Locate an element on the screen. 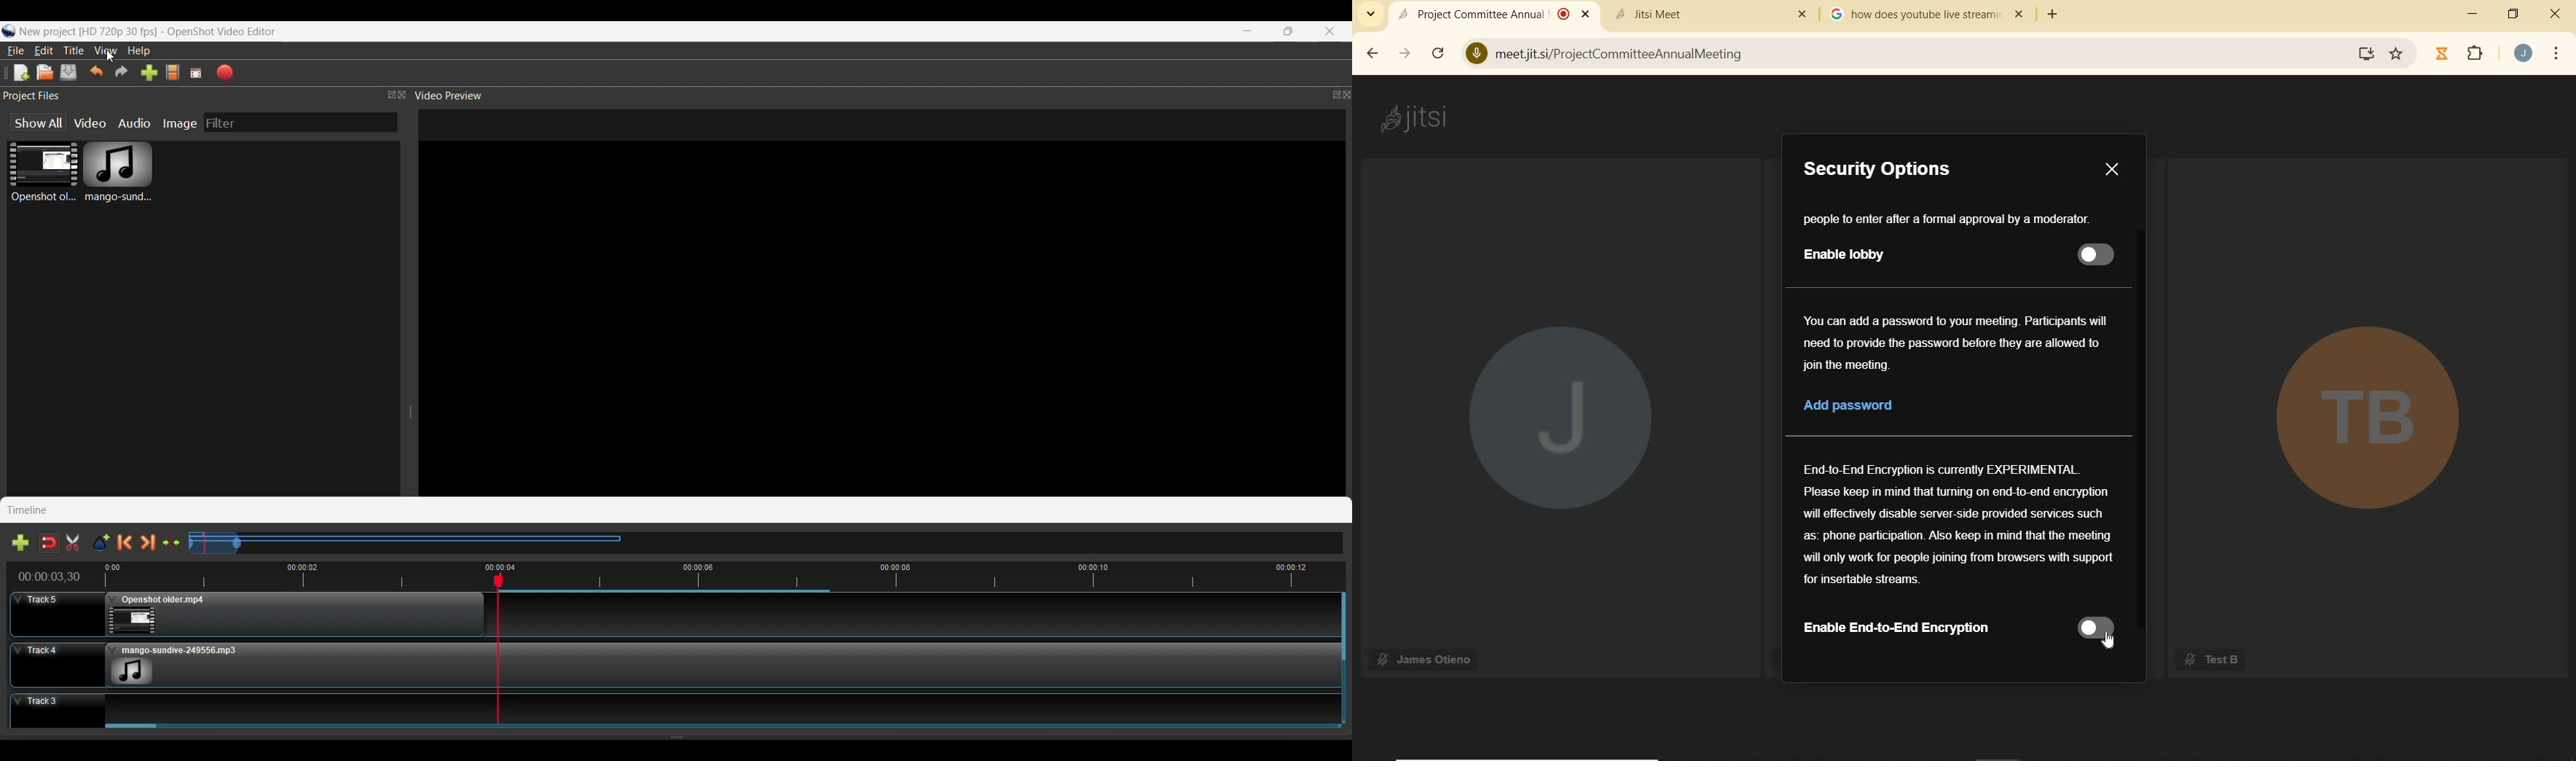 The width and height of the screenshot is (2576, 784). CLOSE is located at coordinates (2551, 13).